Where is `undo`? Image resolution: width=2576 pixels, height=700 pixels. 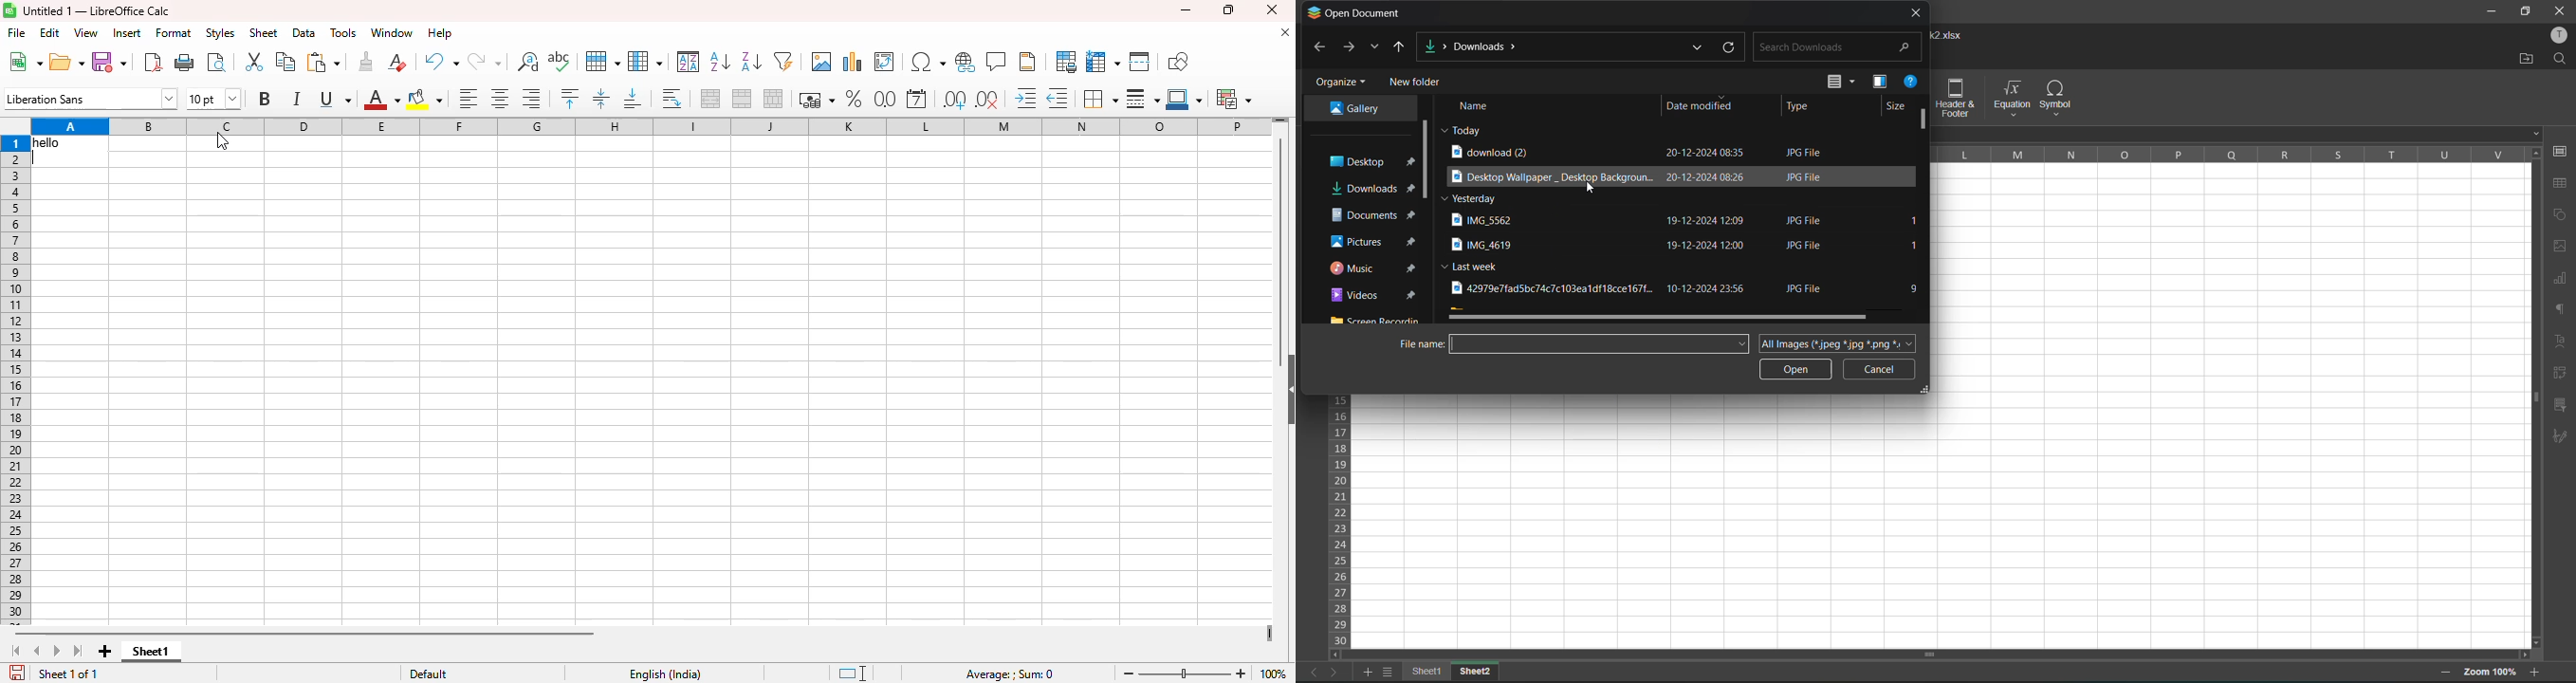 undo is located at coordinates (441, 62).